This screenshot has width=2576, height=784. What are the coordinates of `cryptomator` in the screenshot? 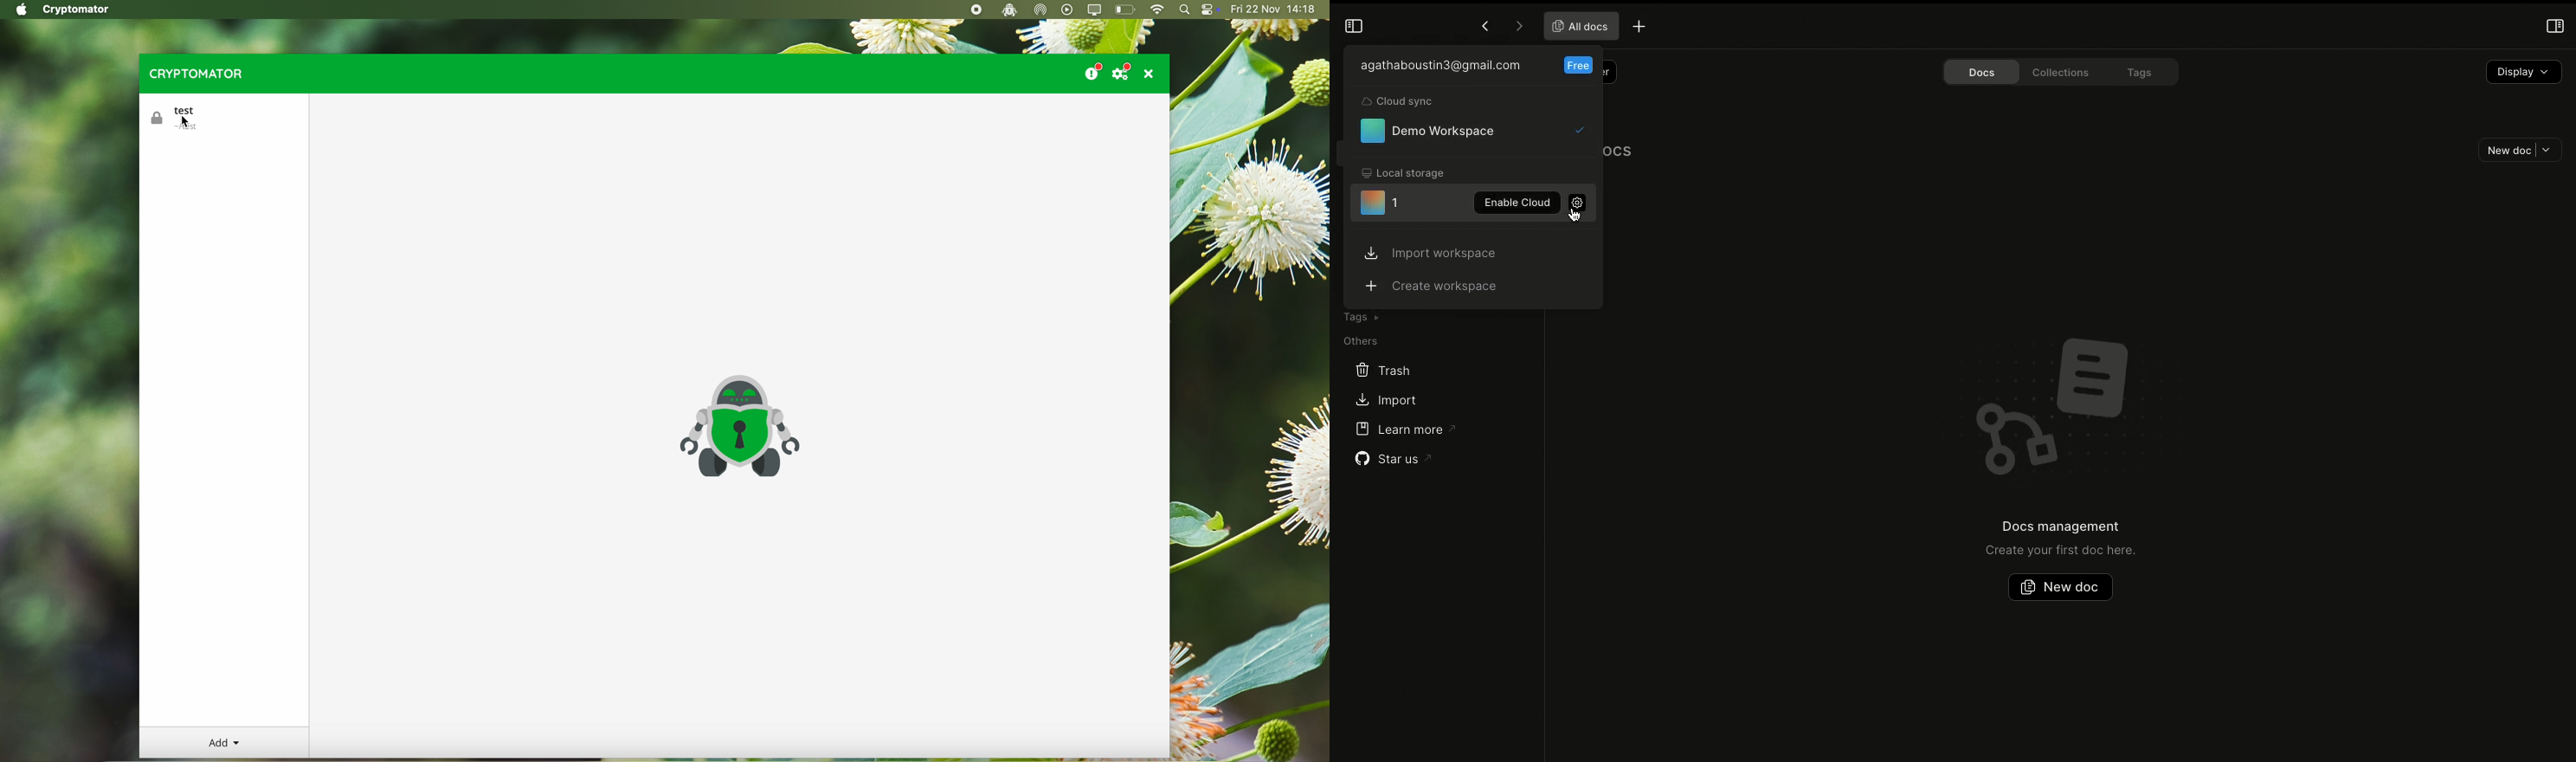 It's located at (194, 74).